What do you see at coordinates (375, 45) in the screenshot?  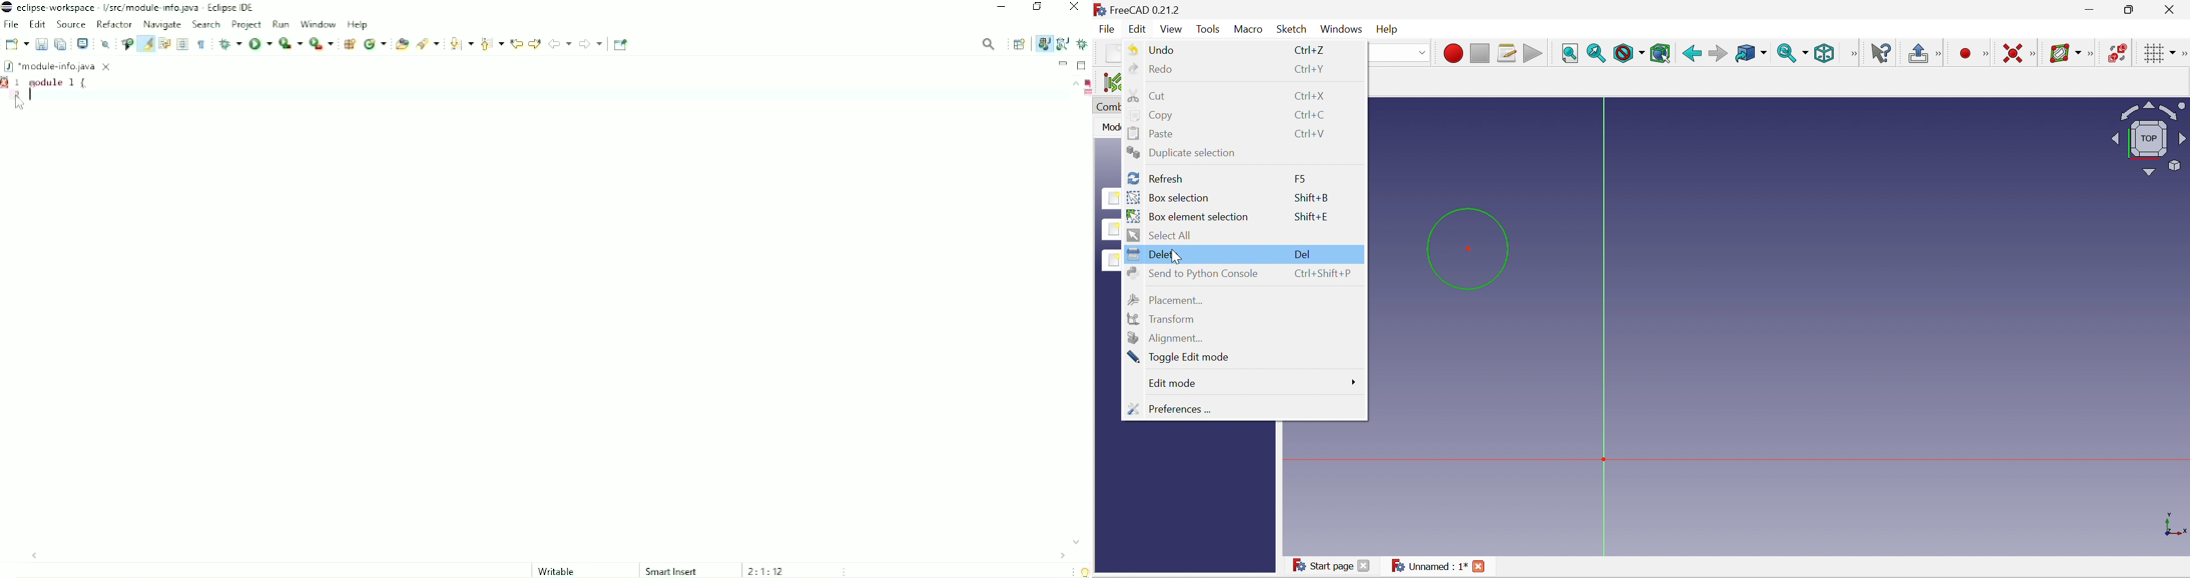 I see `New java class` at bounding box center [375, 45].